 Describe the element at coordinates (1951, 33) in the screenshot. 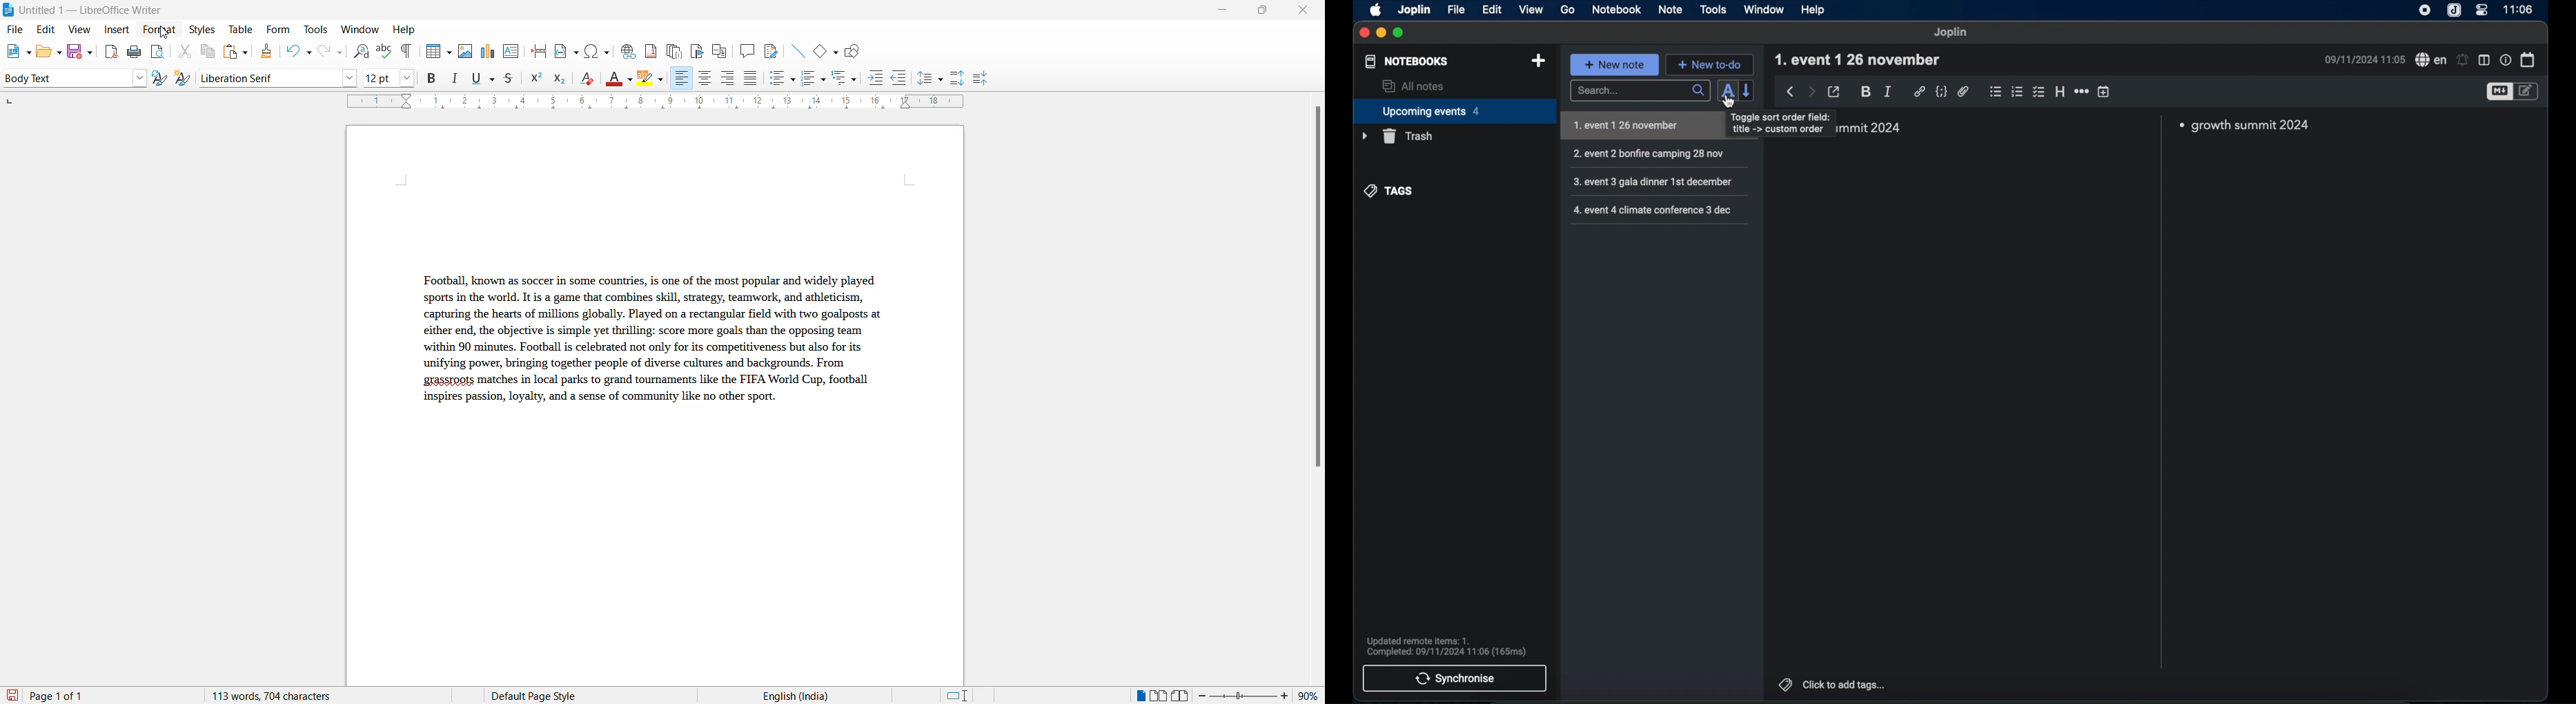

I see `Joplin` at that location.